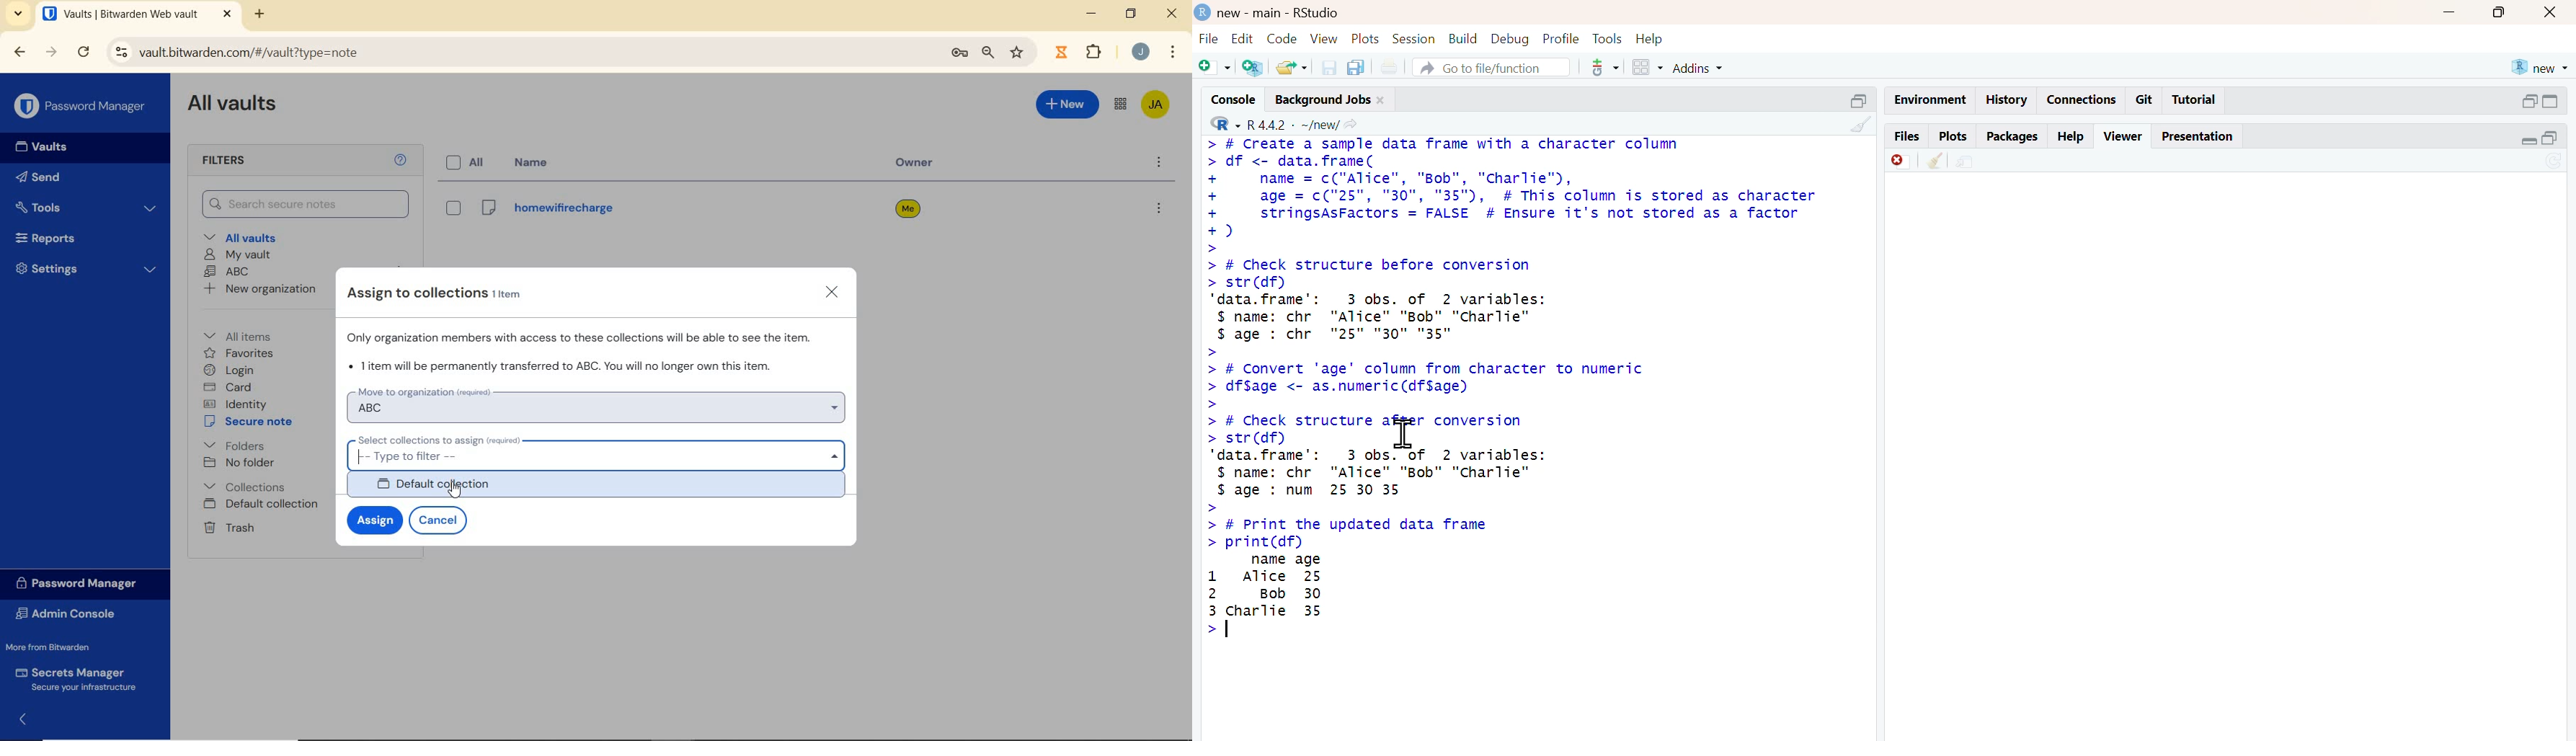  What do you see at coordinates (1649, 67) in the screenshot?
I see `grid` at bounding box center [1649, 67].